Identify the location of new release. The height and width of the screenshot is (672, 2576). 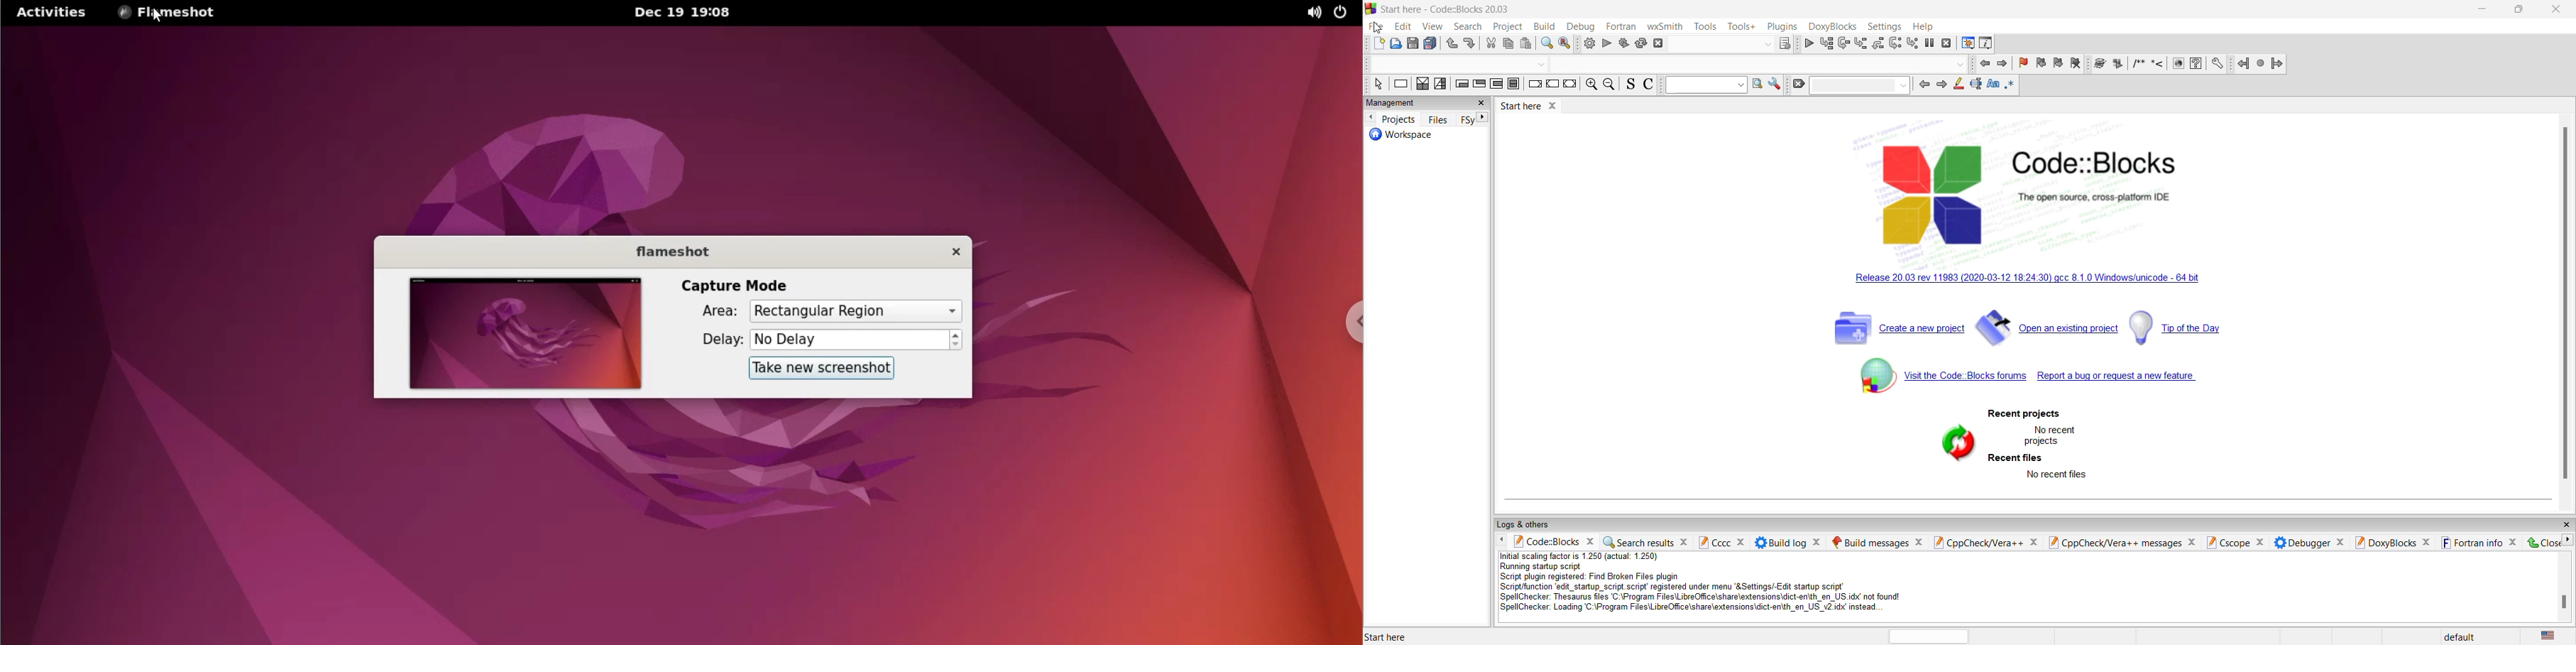
(2023, 280).